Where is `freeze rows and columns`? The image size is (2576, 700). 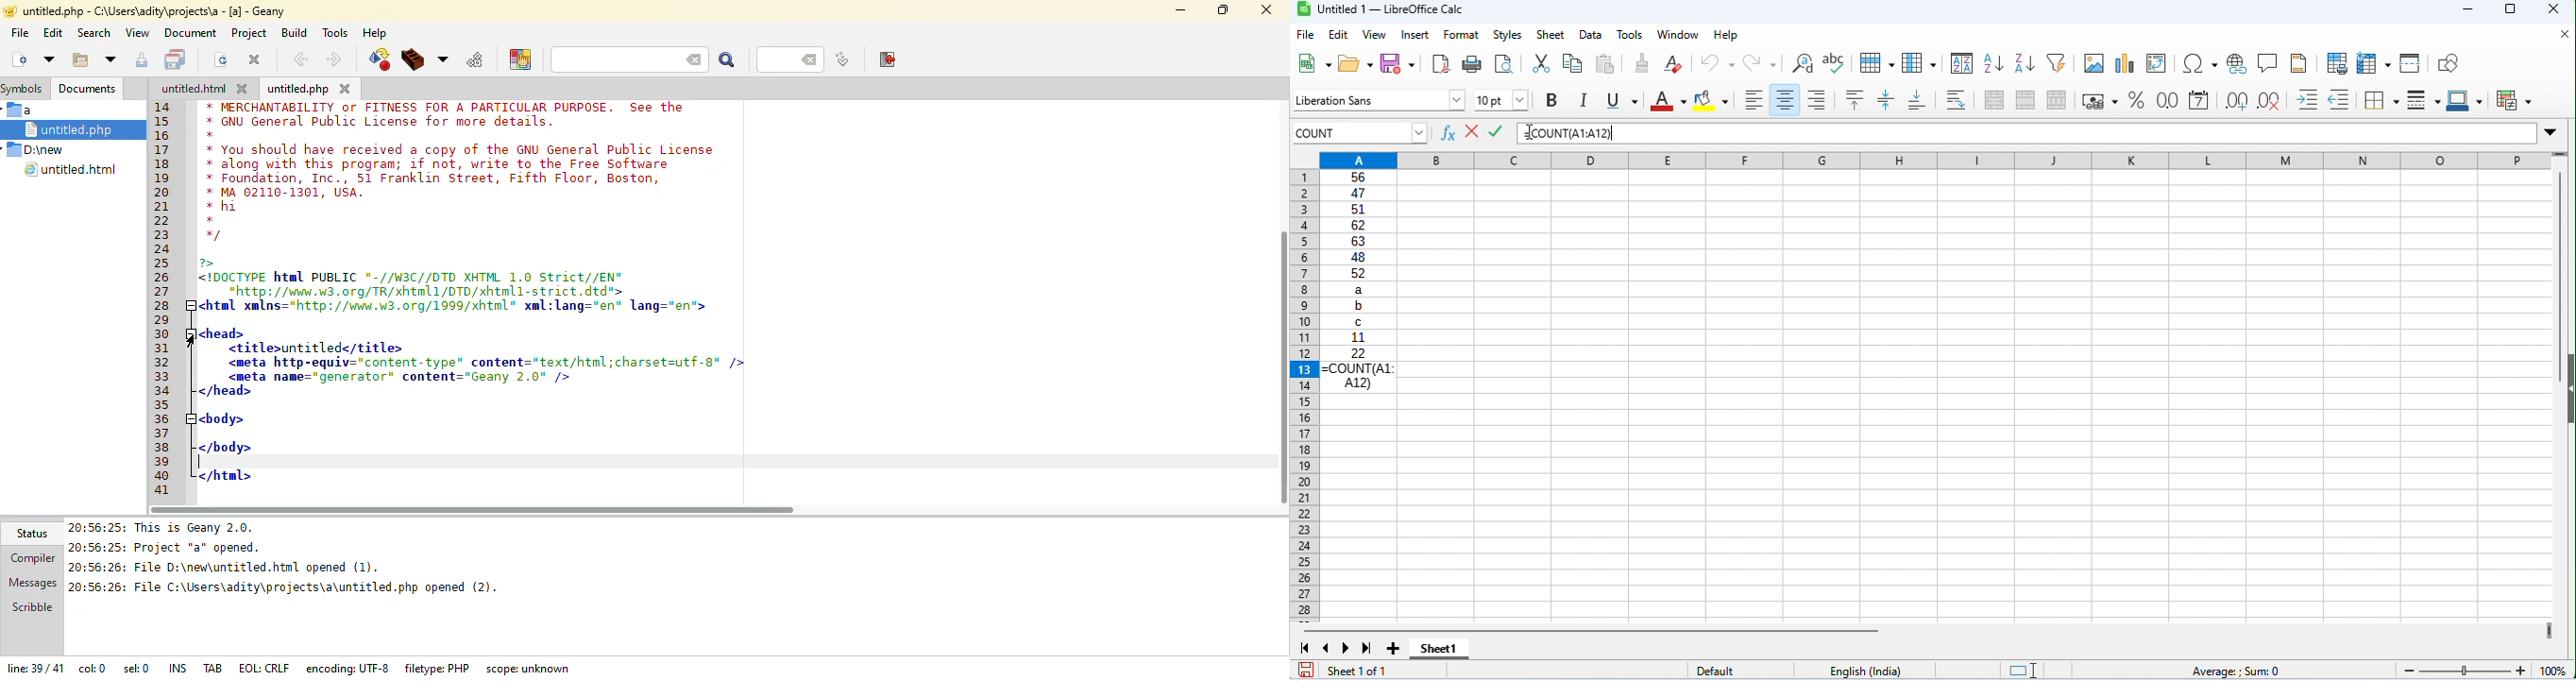 freeze rows and columns is located at coordinates (2373, 63).